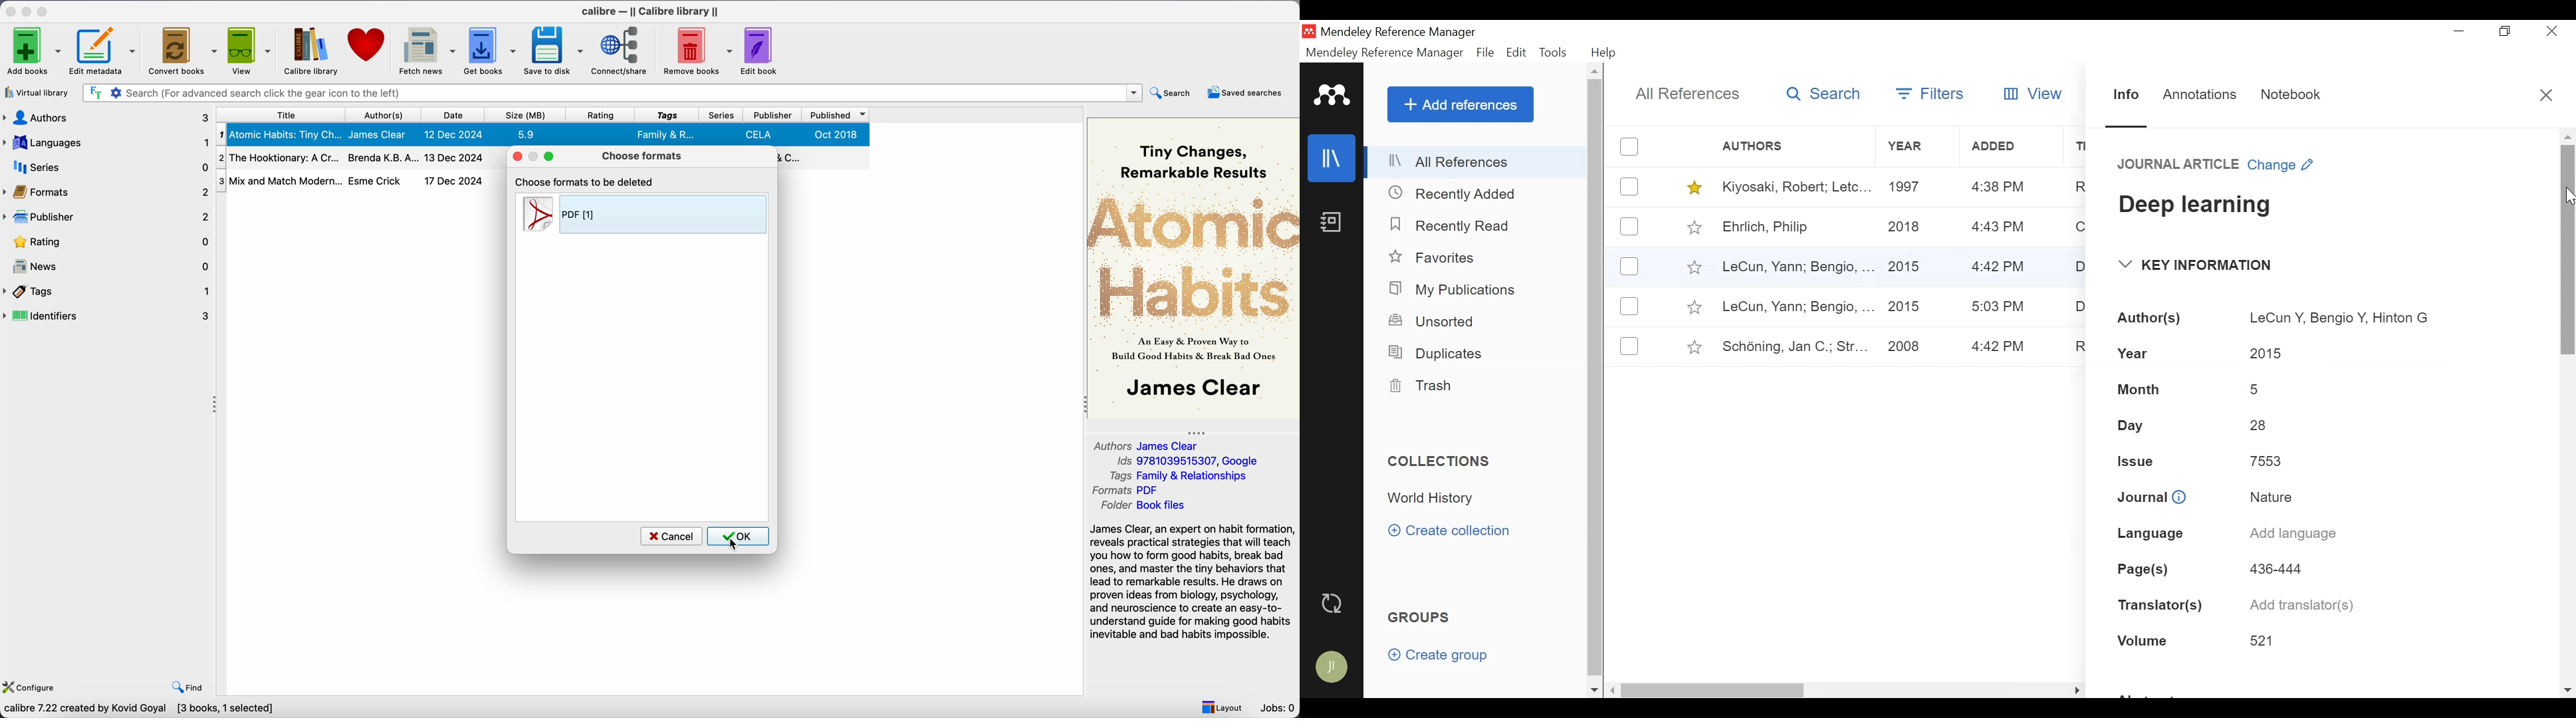 The height and width of the screenshot is (728, 2576). What do you see at coordinates (2568, 196) in the screenshot?
I see `Cursor` at bounding box center [2568, 196].